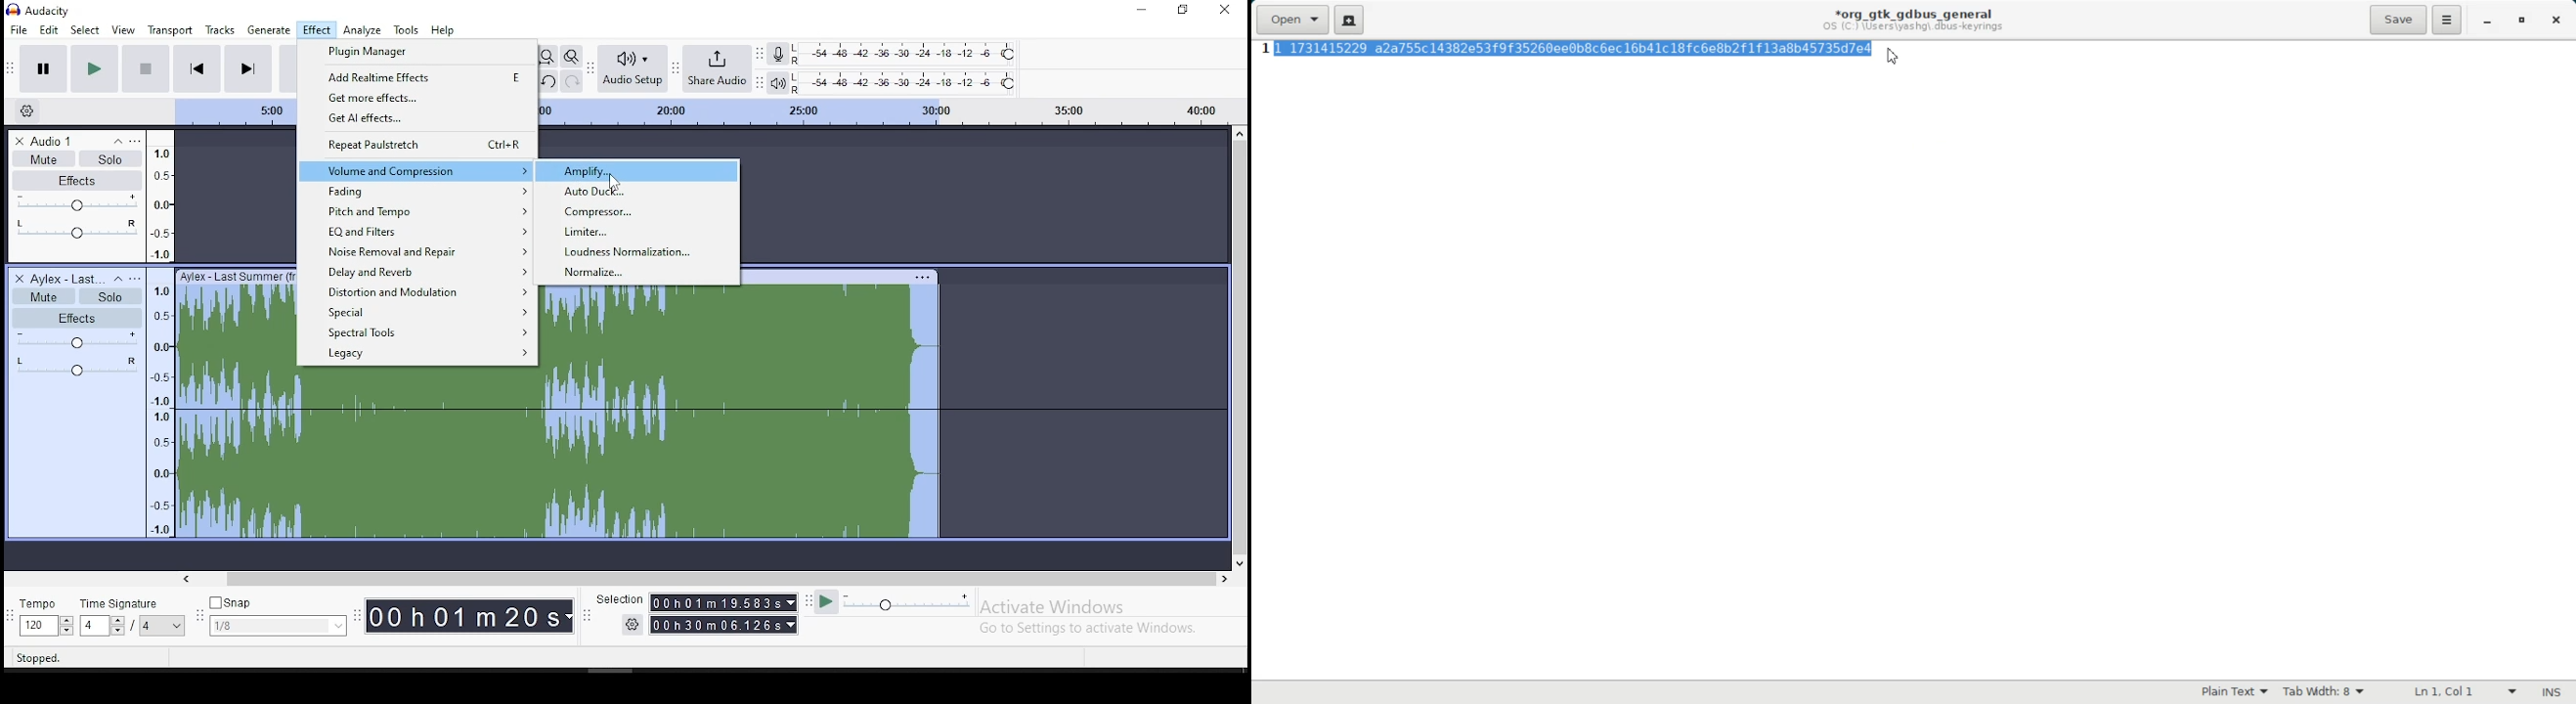 Image resolution: width=2576 pixels, height=728 pixels. What do you see at coordinates (116, 279) in the screenshot?
I see `collapse` at bounding box center [116, 279].